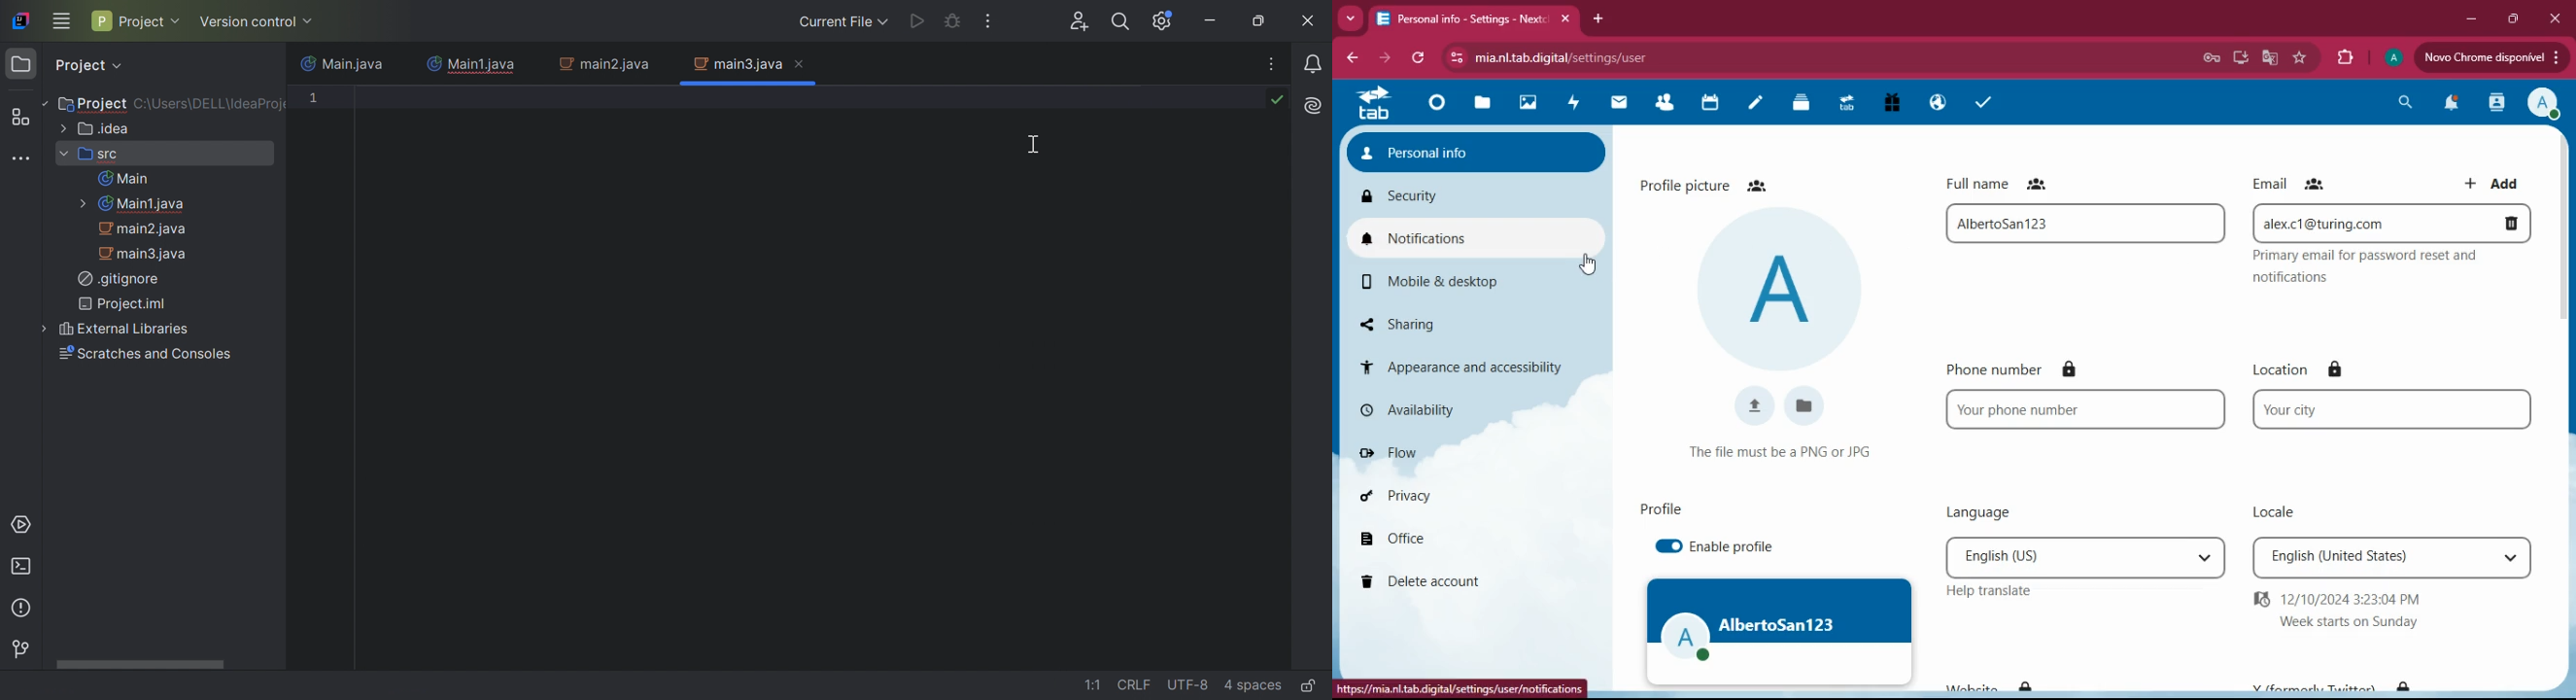 The image size is (2576, 700). What do you see at coordinates (1750, 406) in the screenshot?
I see `upload` at bounding box center [1750, 406].